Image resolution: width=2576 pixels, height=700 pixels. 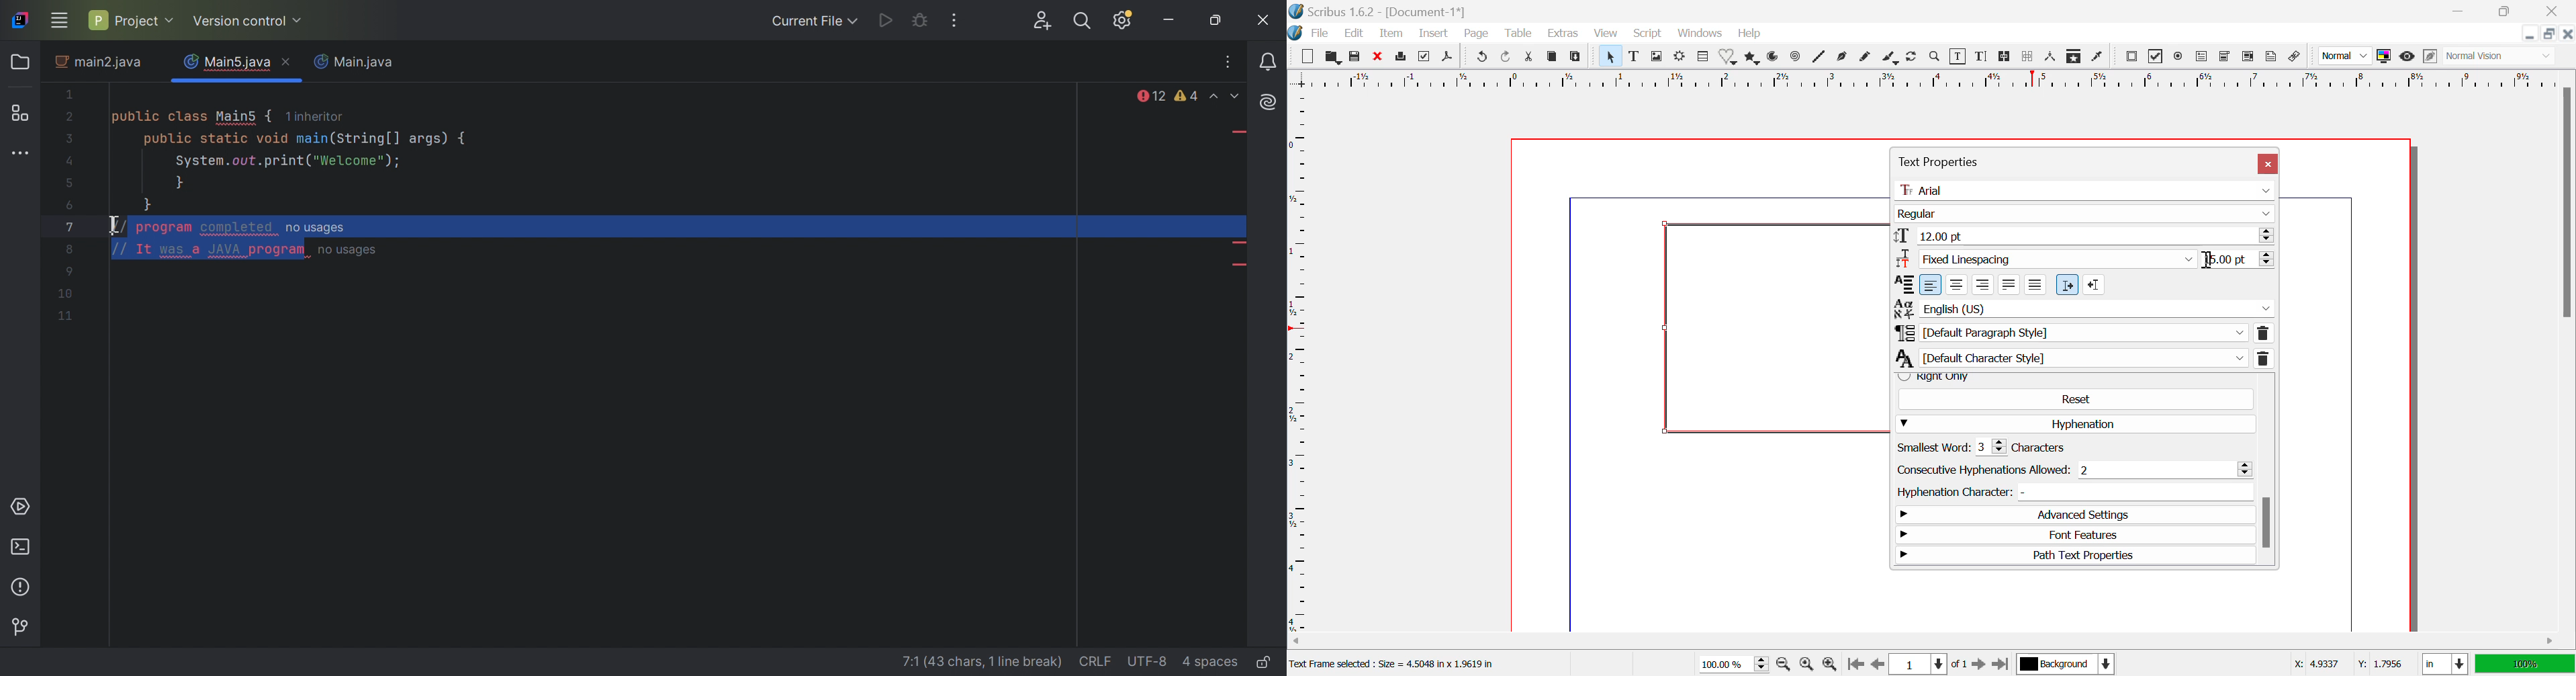 I want to click on Calligraphic Line, so click(x=1890, y=58).